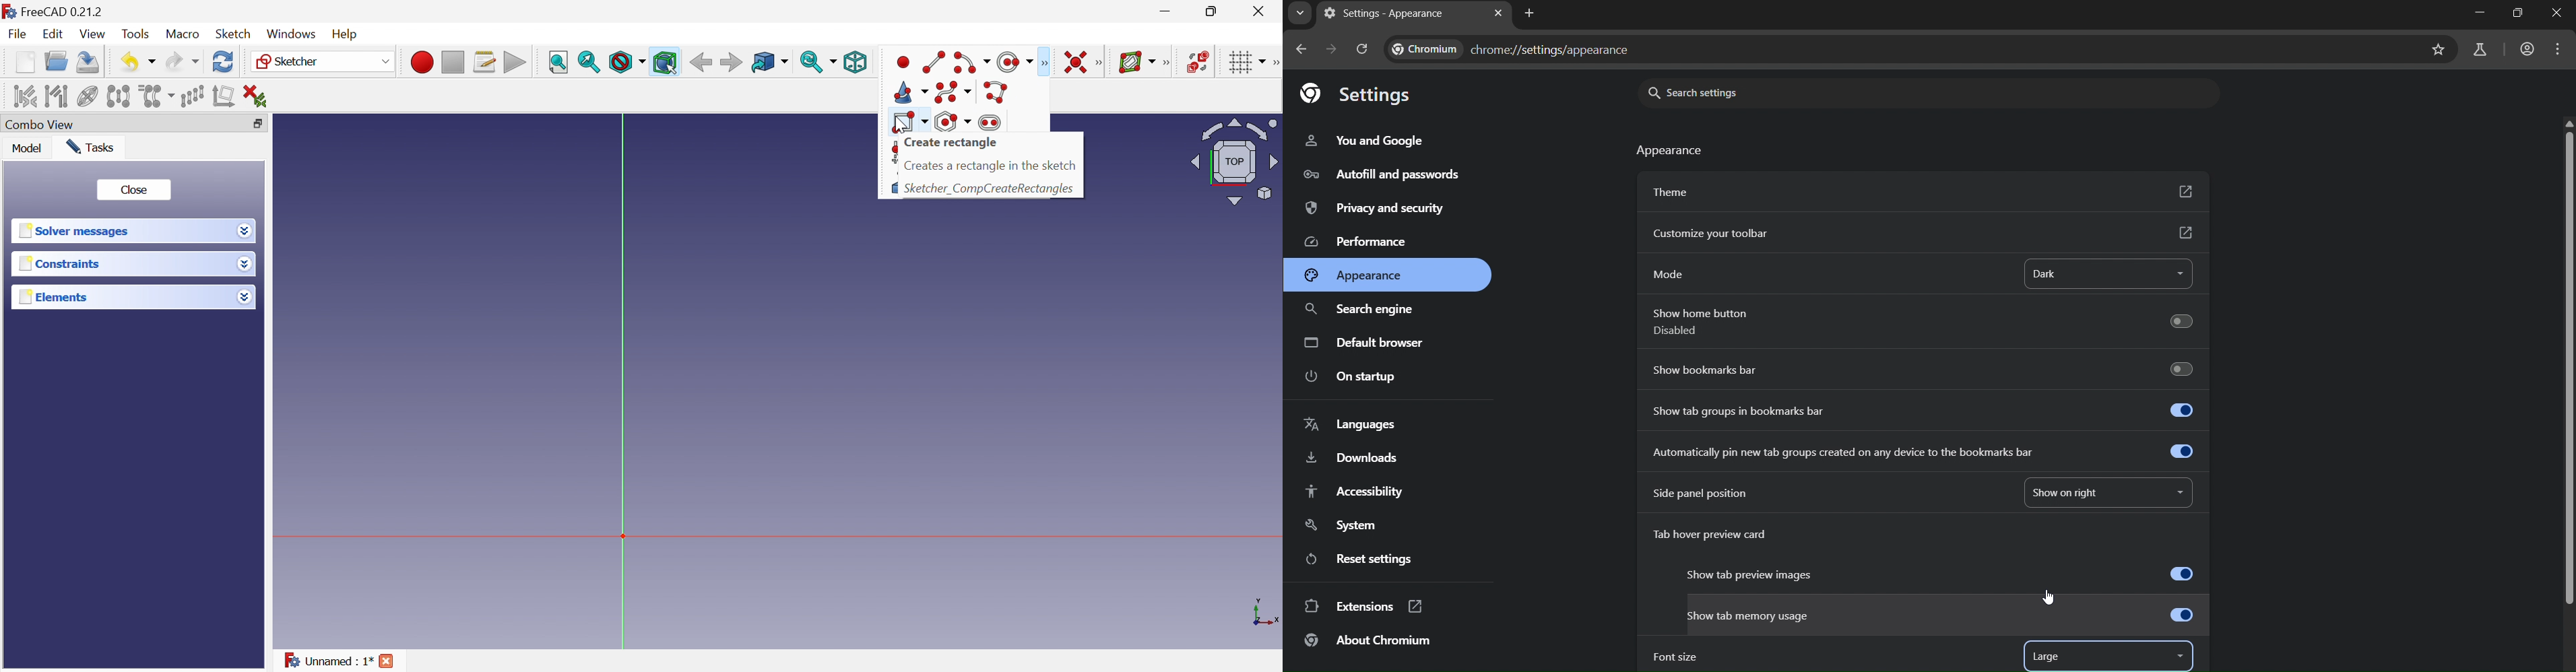  I want to click on Create line, so click(933, 61).